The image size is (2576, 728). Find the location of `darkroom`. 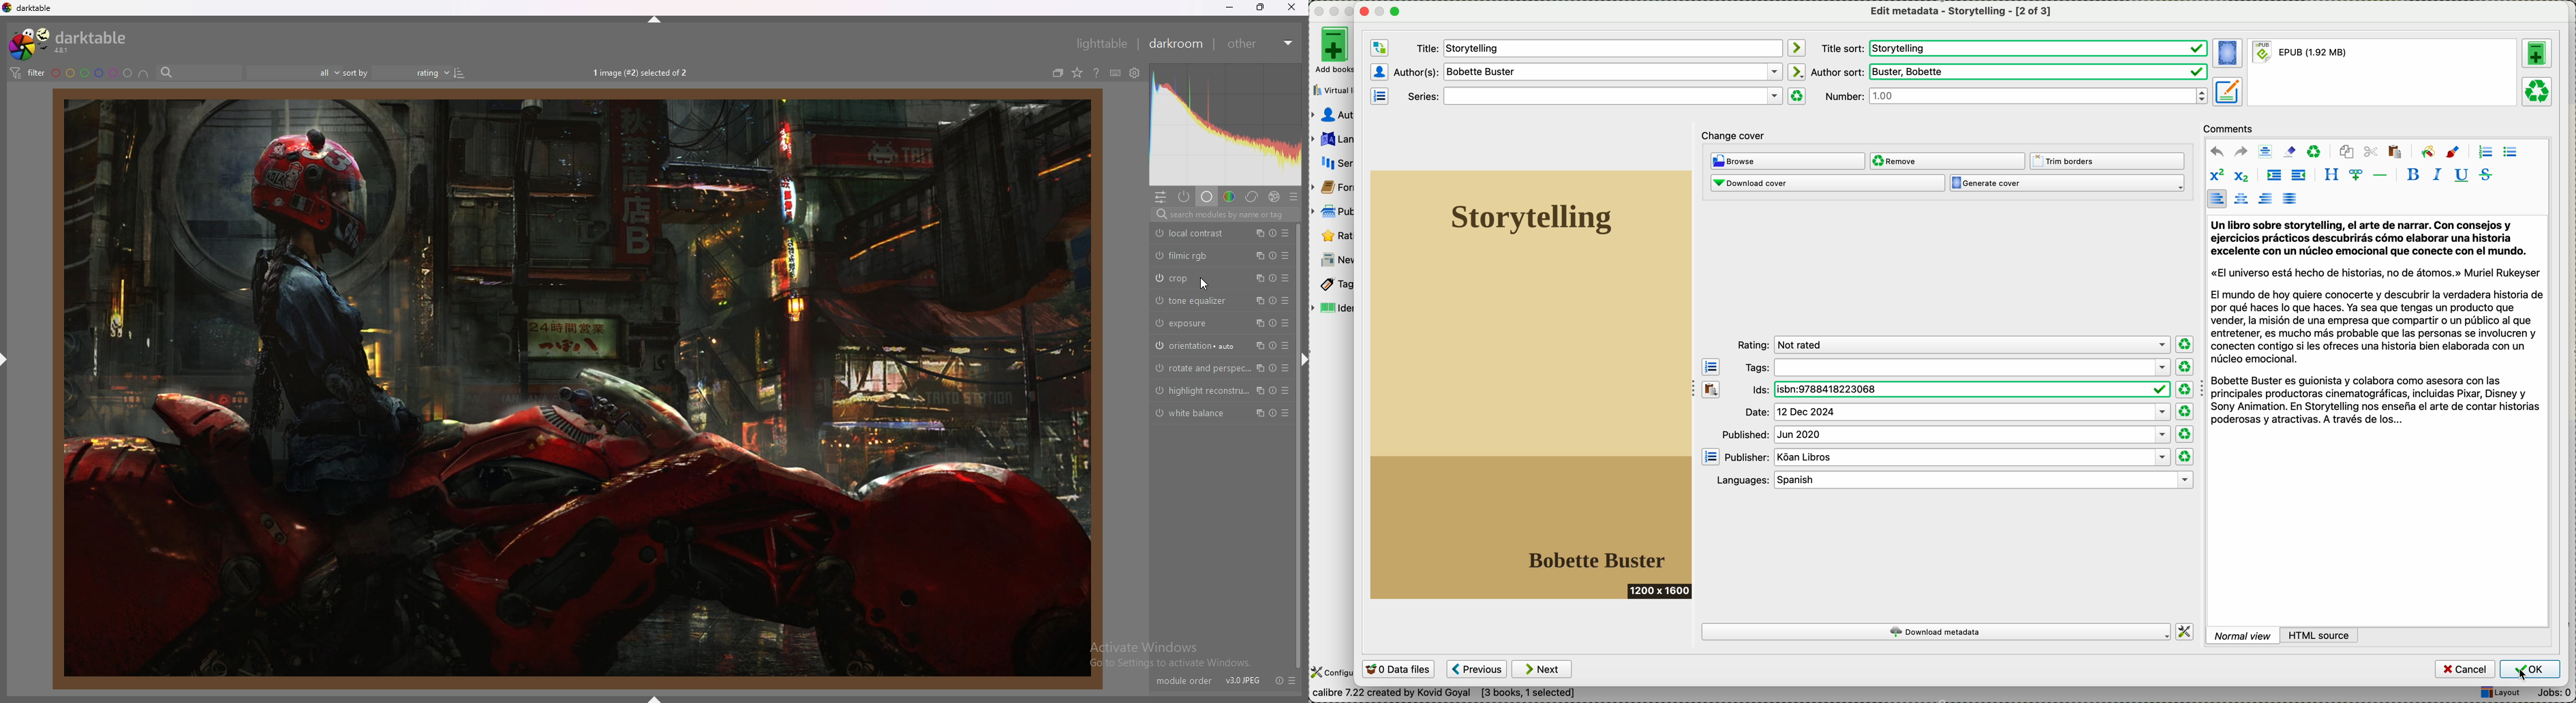

darkroom is located at coordinates (1176, 44).